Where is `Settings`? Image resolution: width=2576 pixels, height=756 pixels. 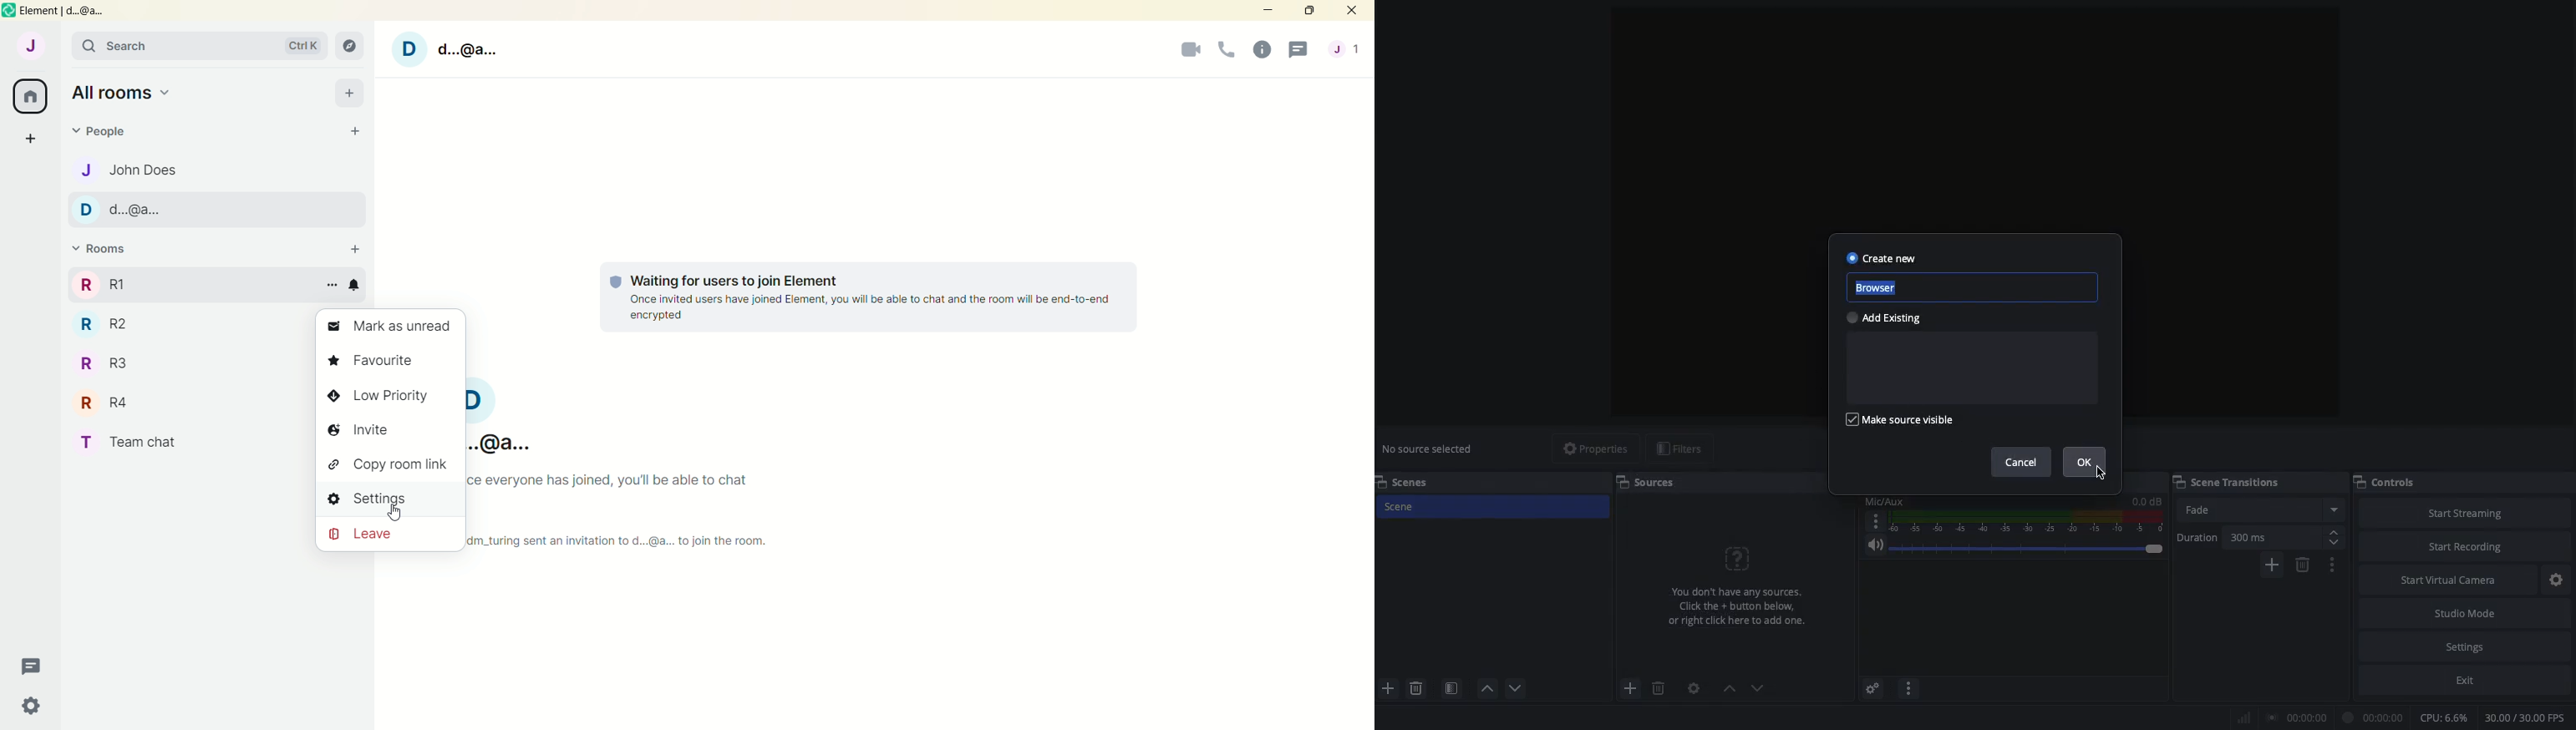 Settings is located at coordinates (2558, 580).